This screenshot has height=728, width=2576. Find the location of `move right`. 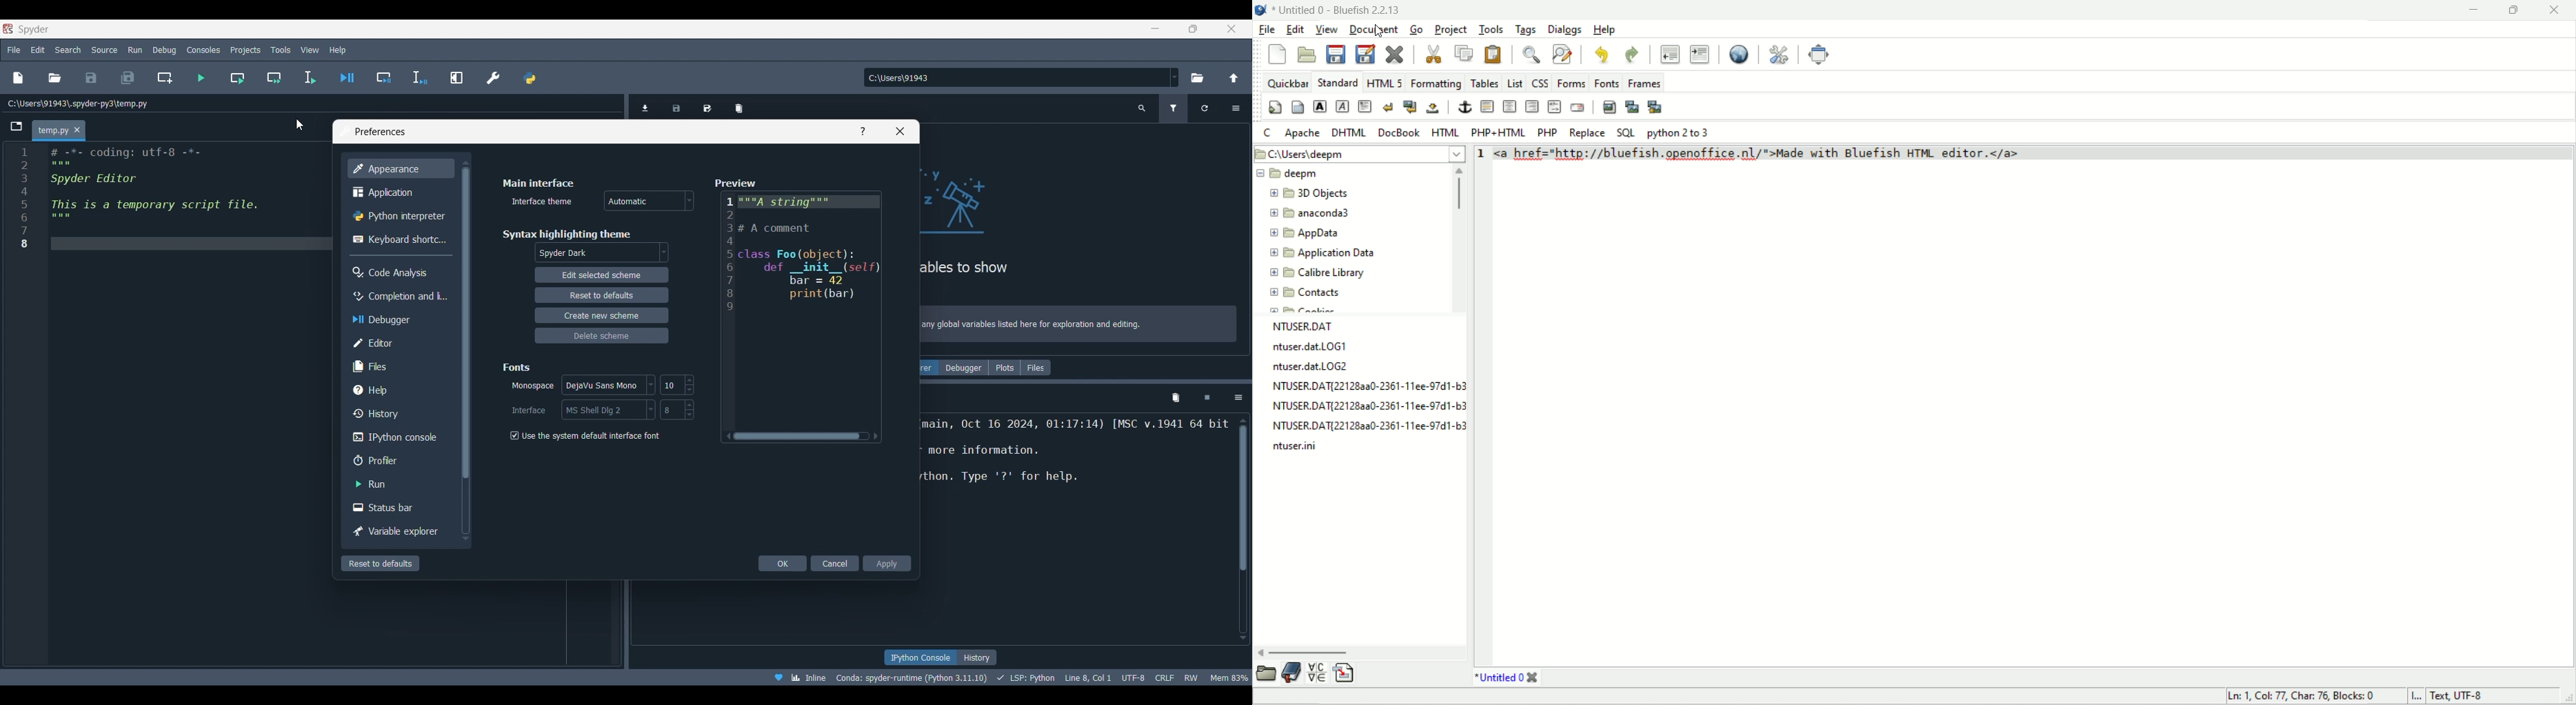

move right is located at coordinates (881, 434).